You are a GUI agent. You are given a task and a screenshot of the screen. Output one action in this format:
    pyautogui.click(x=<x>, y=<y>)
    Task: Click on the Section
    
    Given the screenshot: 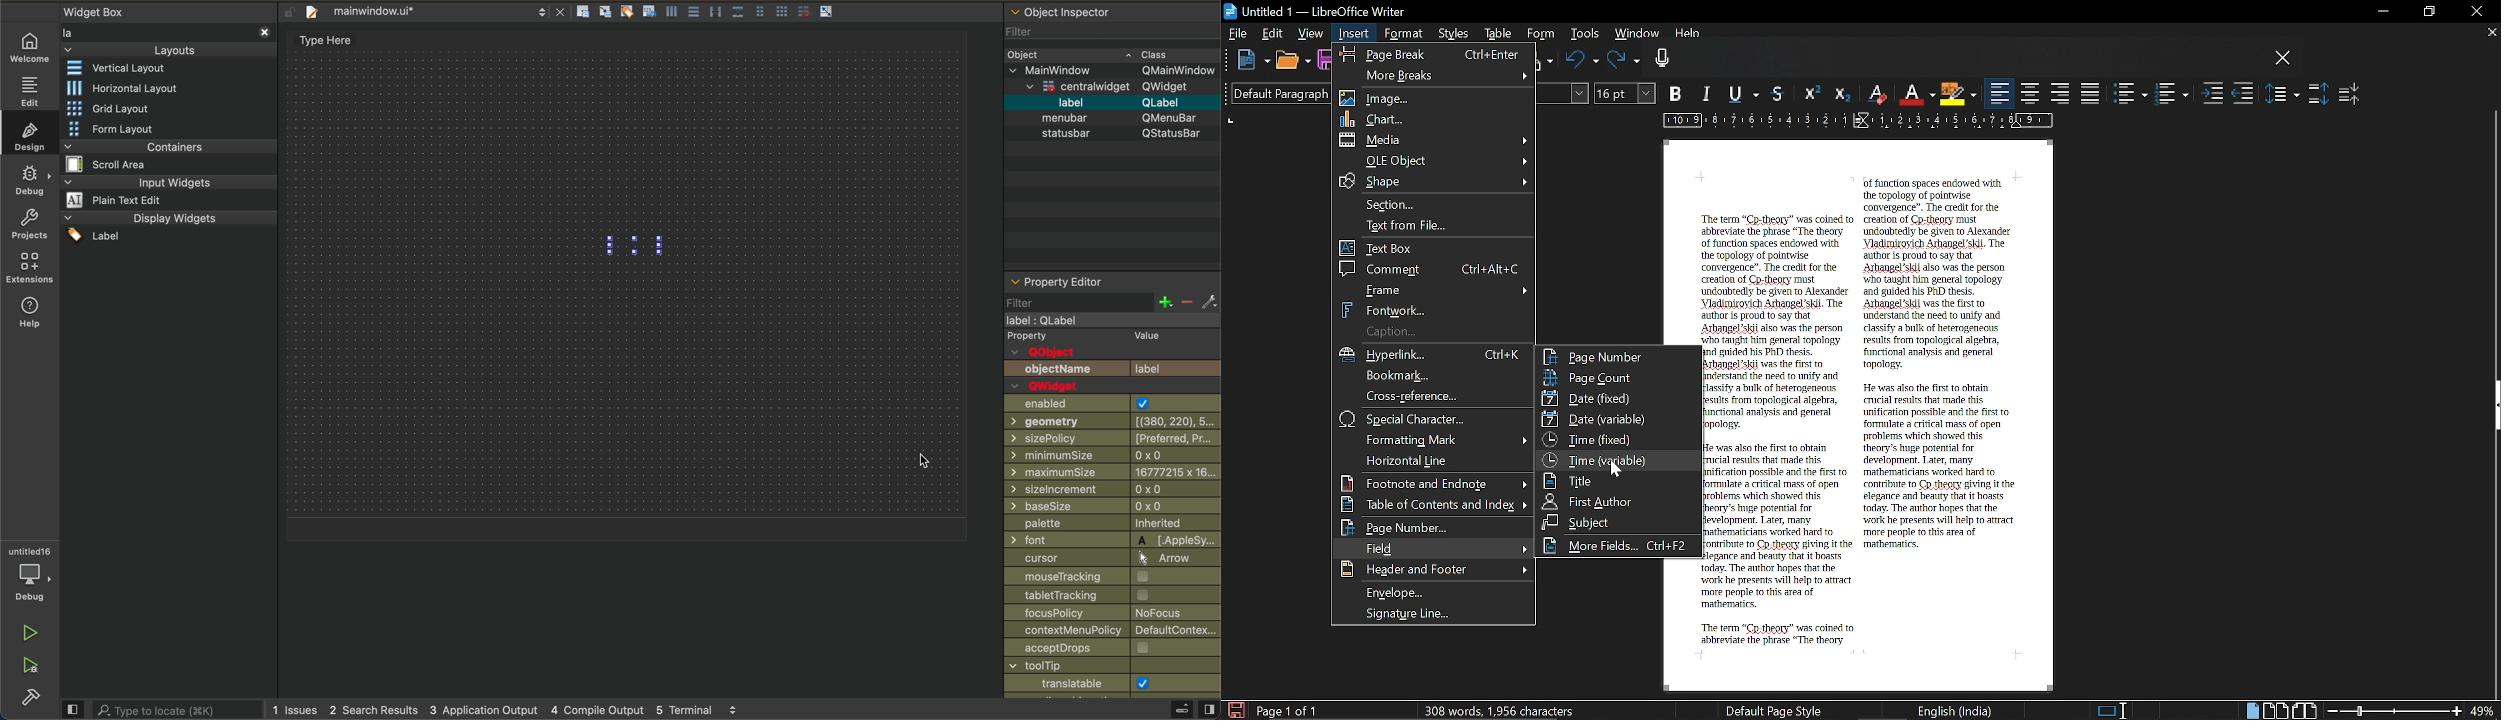 What is the action you would take?
    pyautogui.click(x=1437, y=203)
    